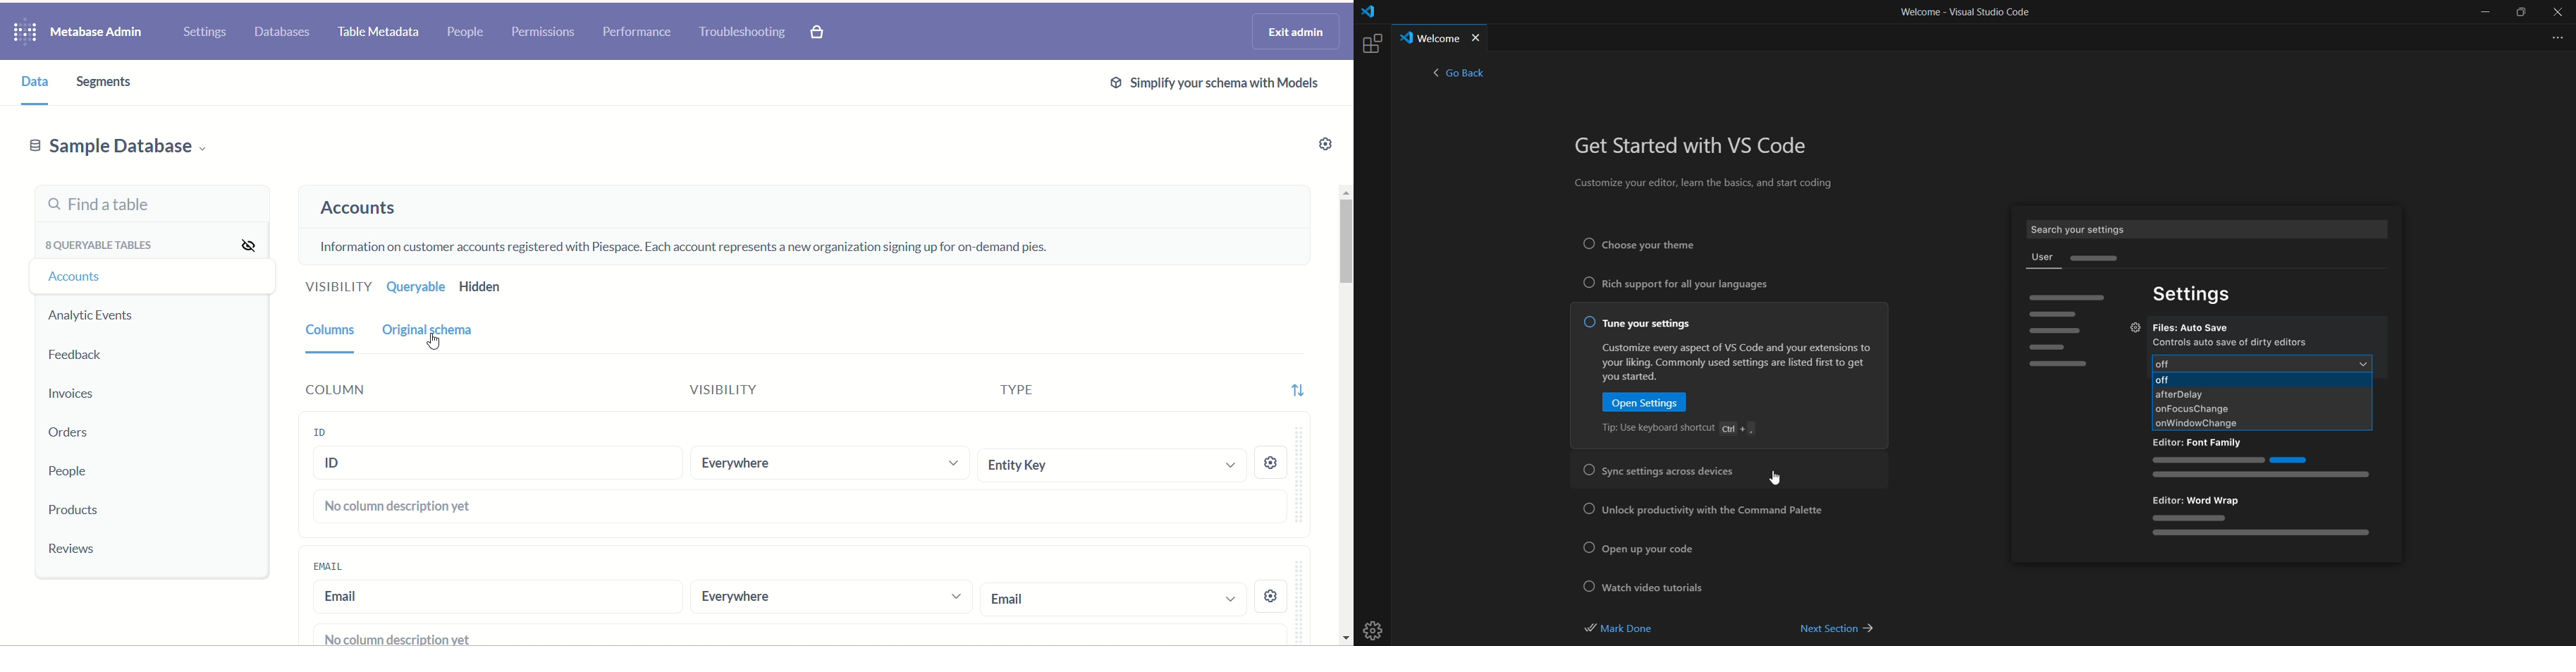  Describe the element at coordinates (496, 462) in the screenshot. I see `ID` at that location.